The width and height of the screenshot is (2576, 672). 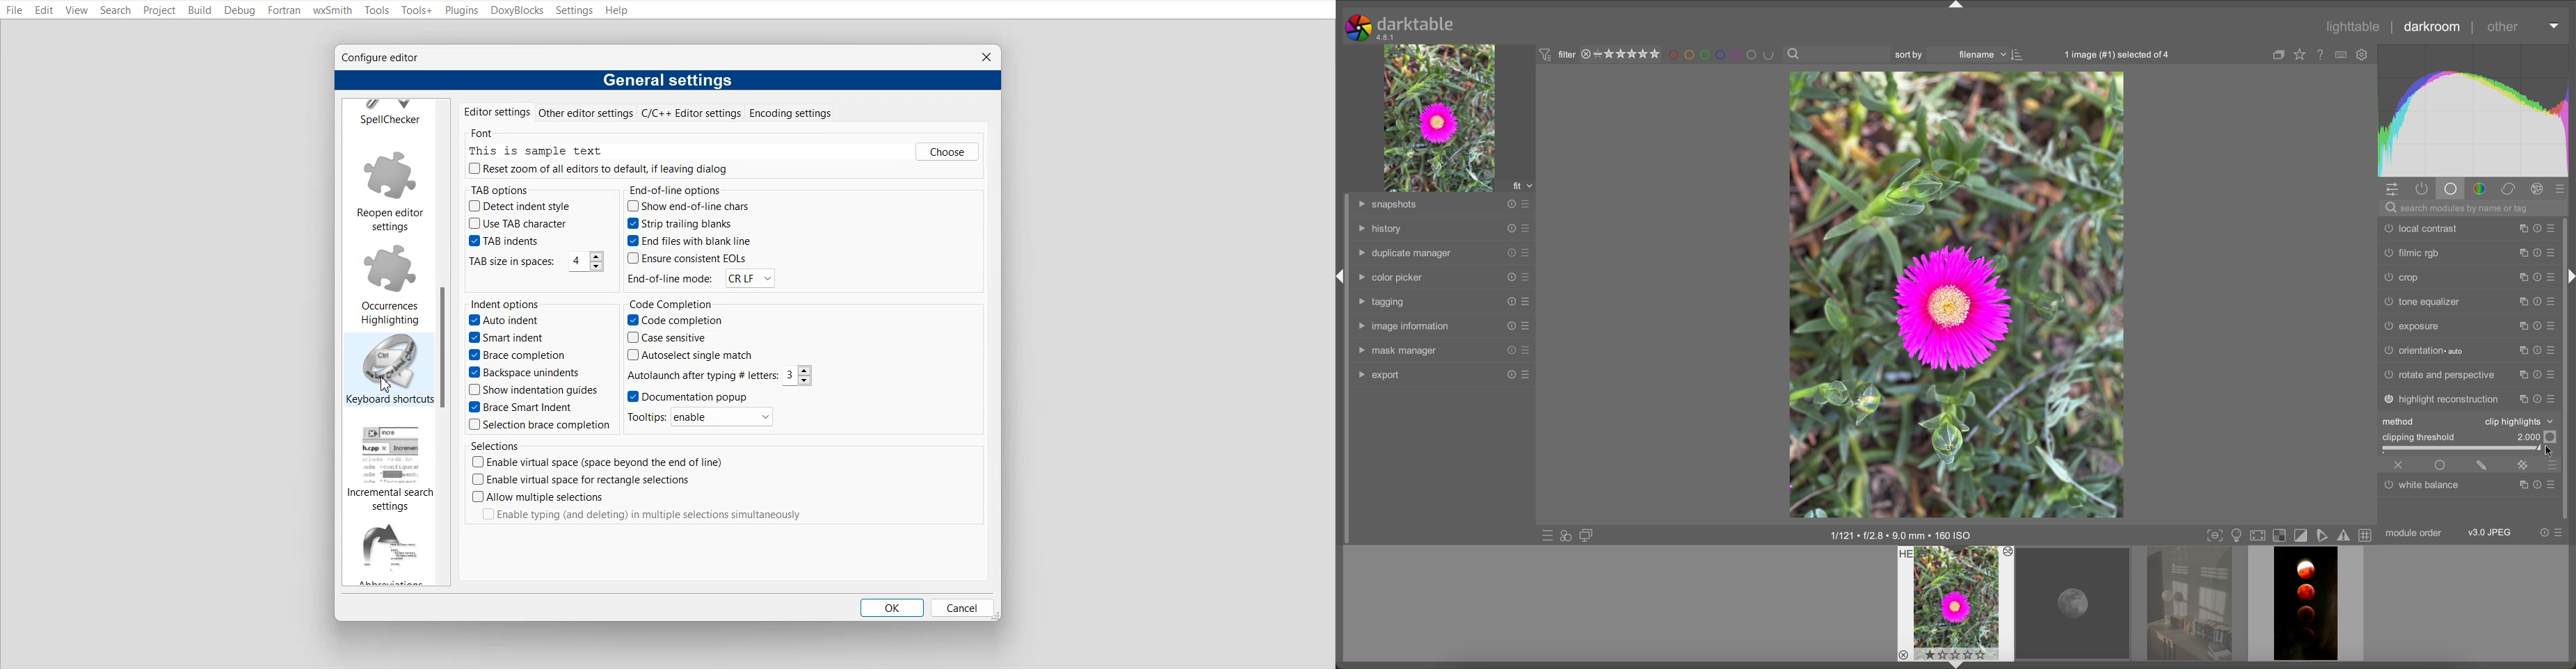 What do you see at coordinates (2554, 465) in the screenshot?
I see `presets` at bounding box center [2554, 465].